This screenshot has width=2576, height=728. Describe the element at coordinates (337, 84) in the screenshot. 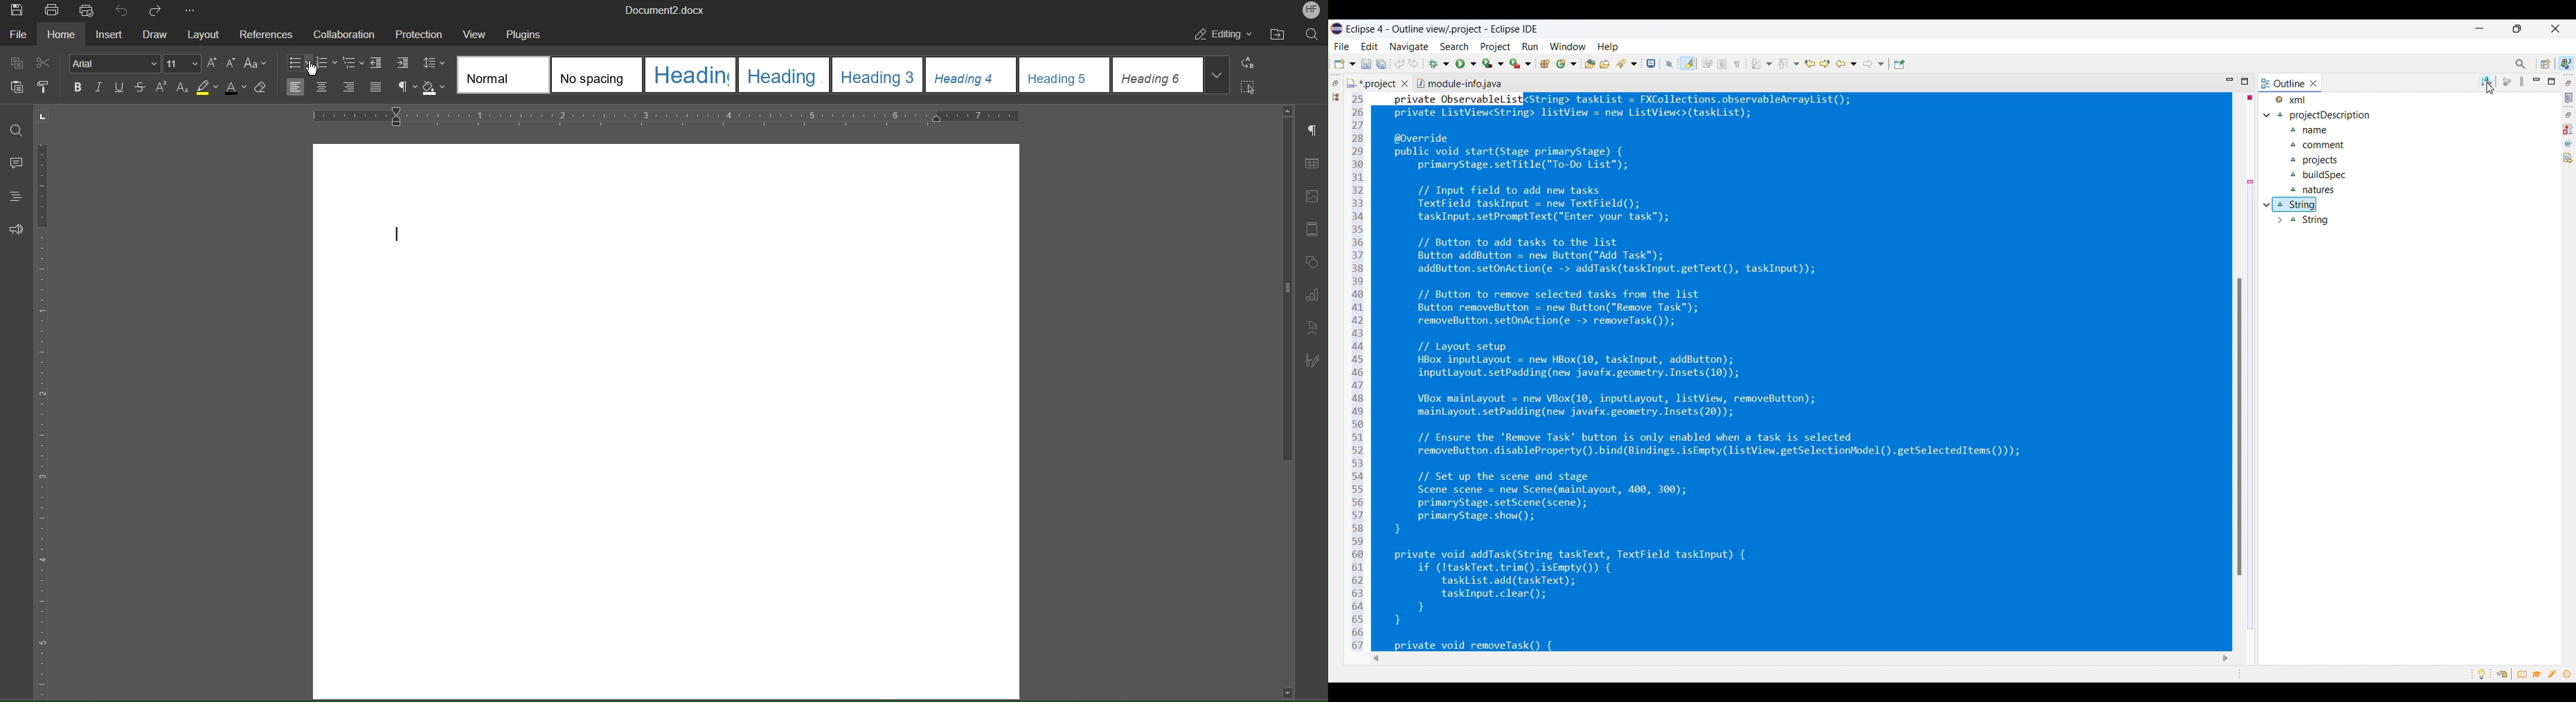

I see `Text Alignment` at that location.